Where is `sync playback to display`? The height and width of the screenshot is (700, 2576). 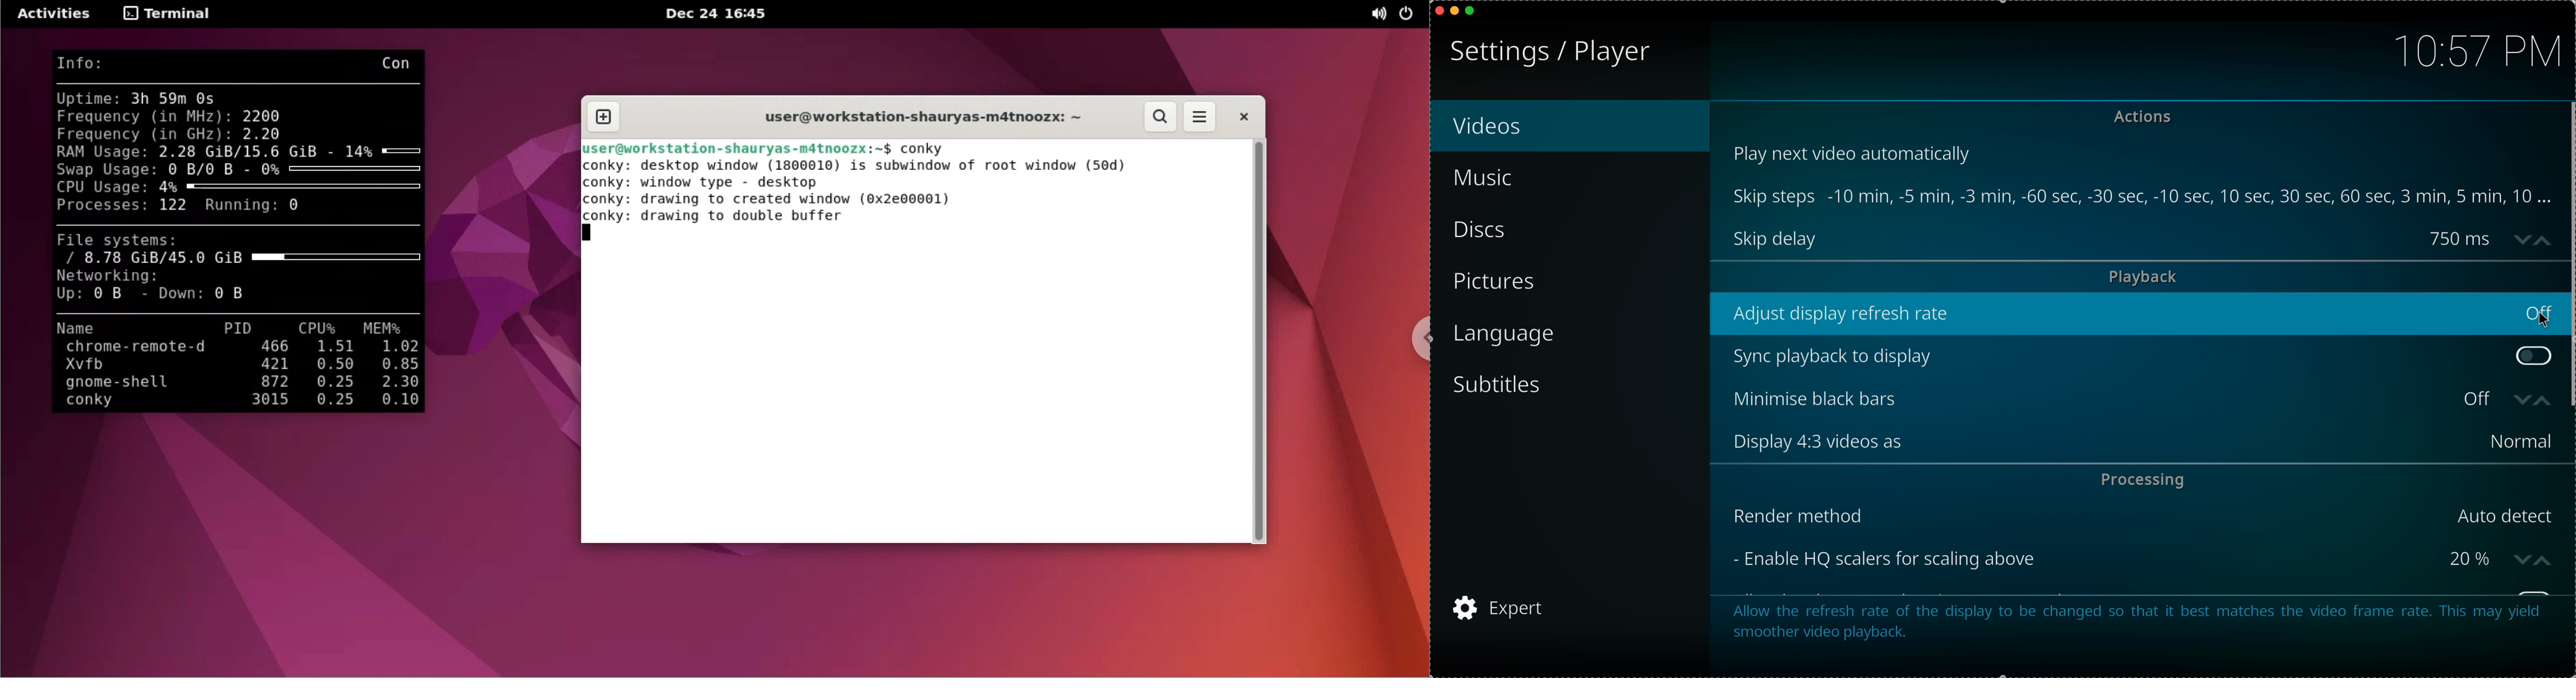
sync playback to display is located at coordinates (2118, 356).